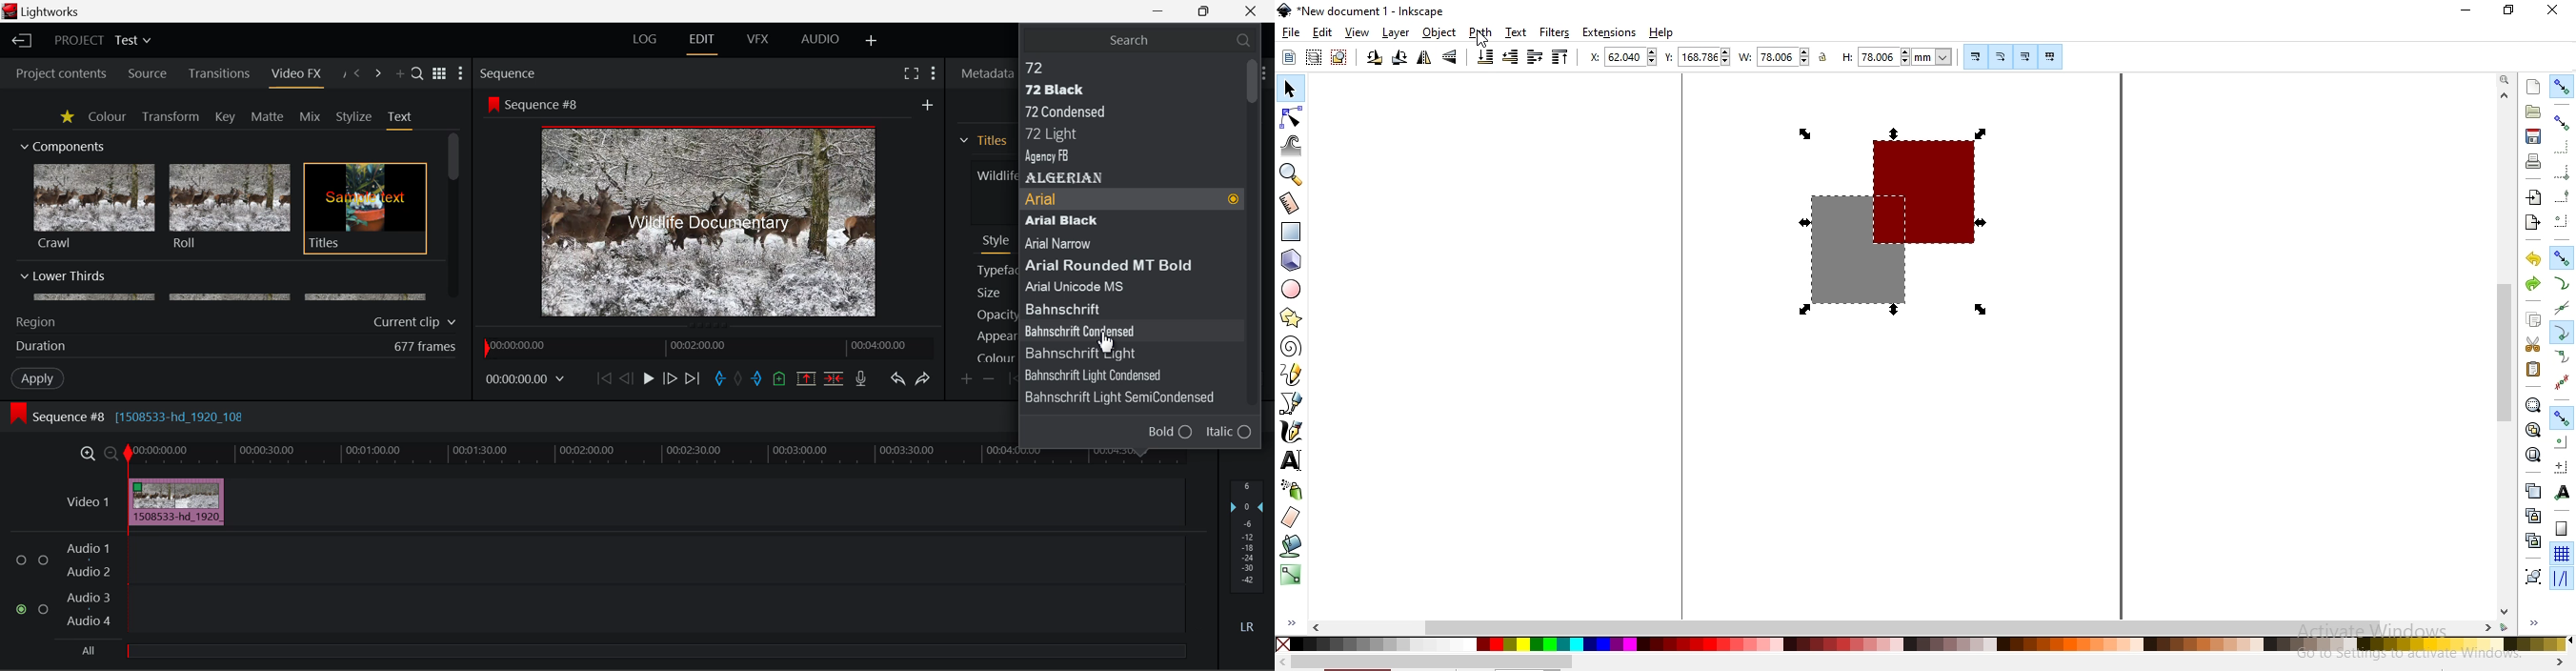 Image resolution: width=2576 pixels, height=672 pixels. Describe the element at coordinates (720, 381) in the screenshot. I see `Mark In` at that location.